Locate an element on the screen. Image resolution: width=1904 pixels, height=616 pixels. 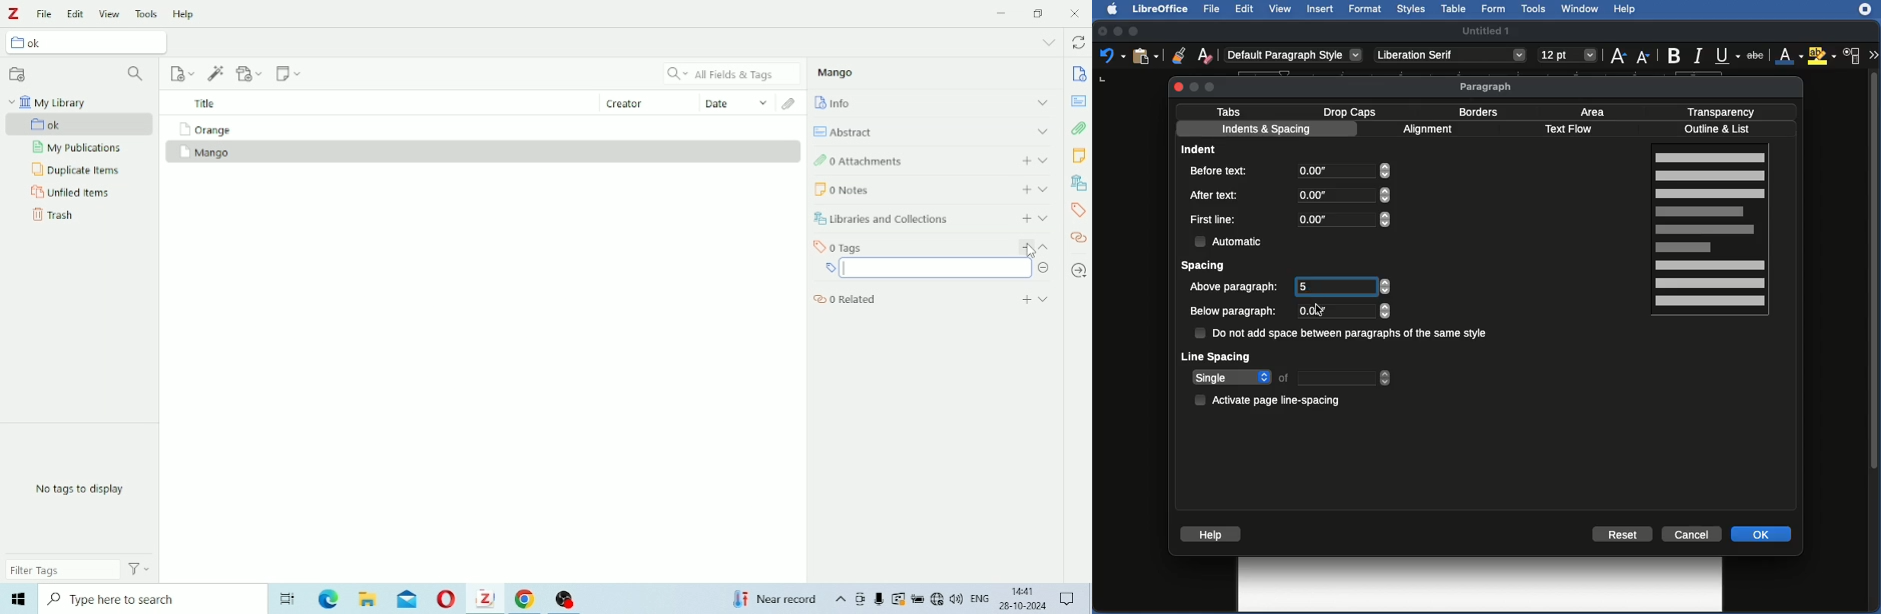
Add Item (s) by Identifier is located at coordinates (216, 73).